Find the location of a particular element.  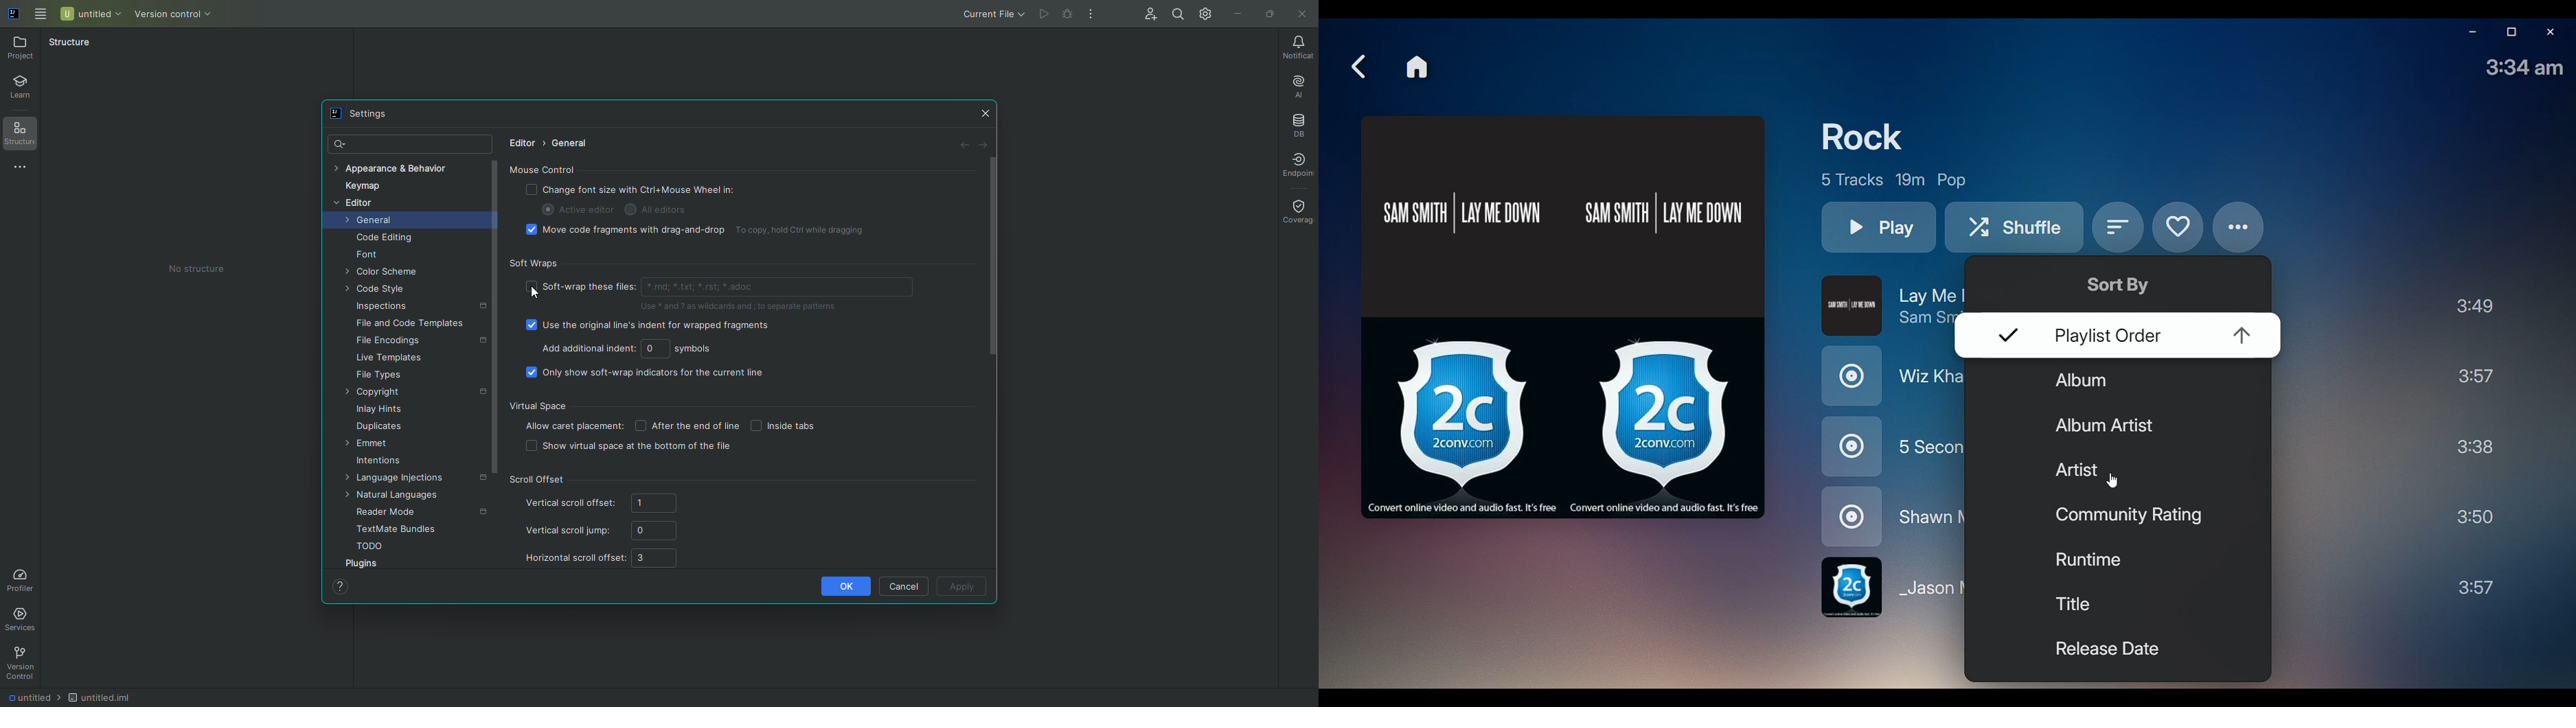

OK is located at coordinates (848, 588).